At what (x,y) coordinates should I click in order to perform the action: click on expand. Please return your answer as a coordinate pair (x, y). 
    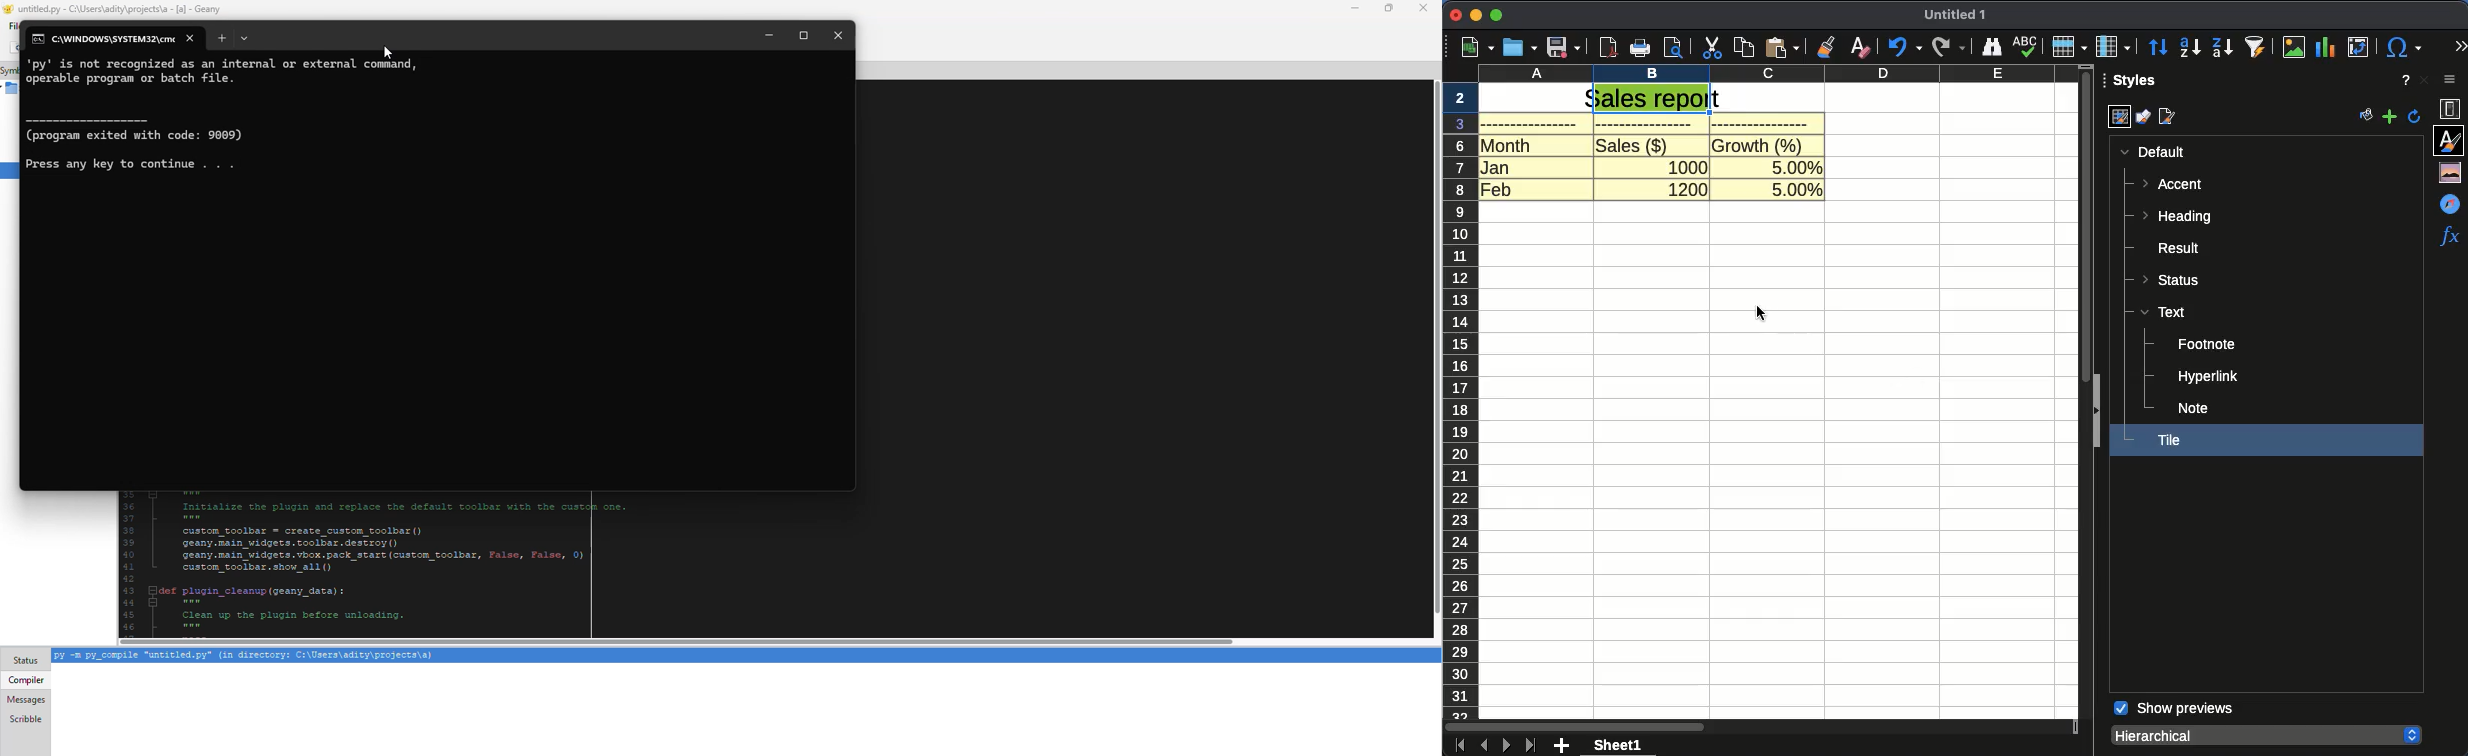
    Looking at the image, I should click on (2093, 413).